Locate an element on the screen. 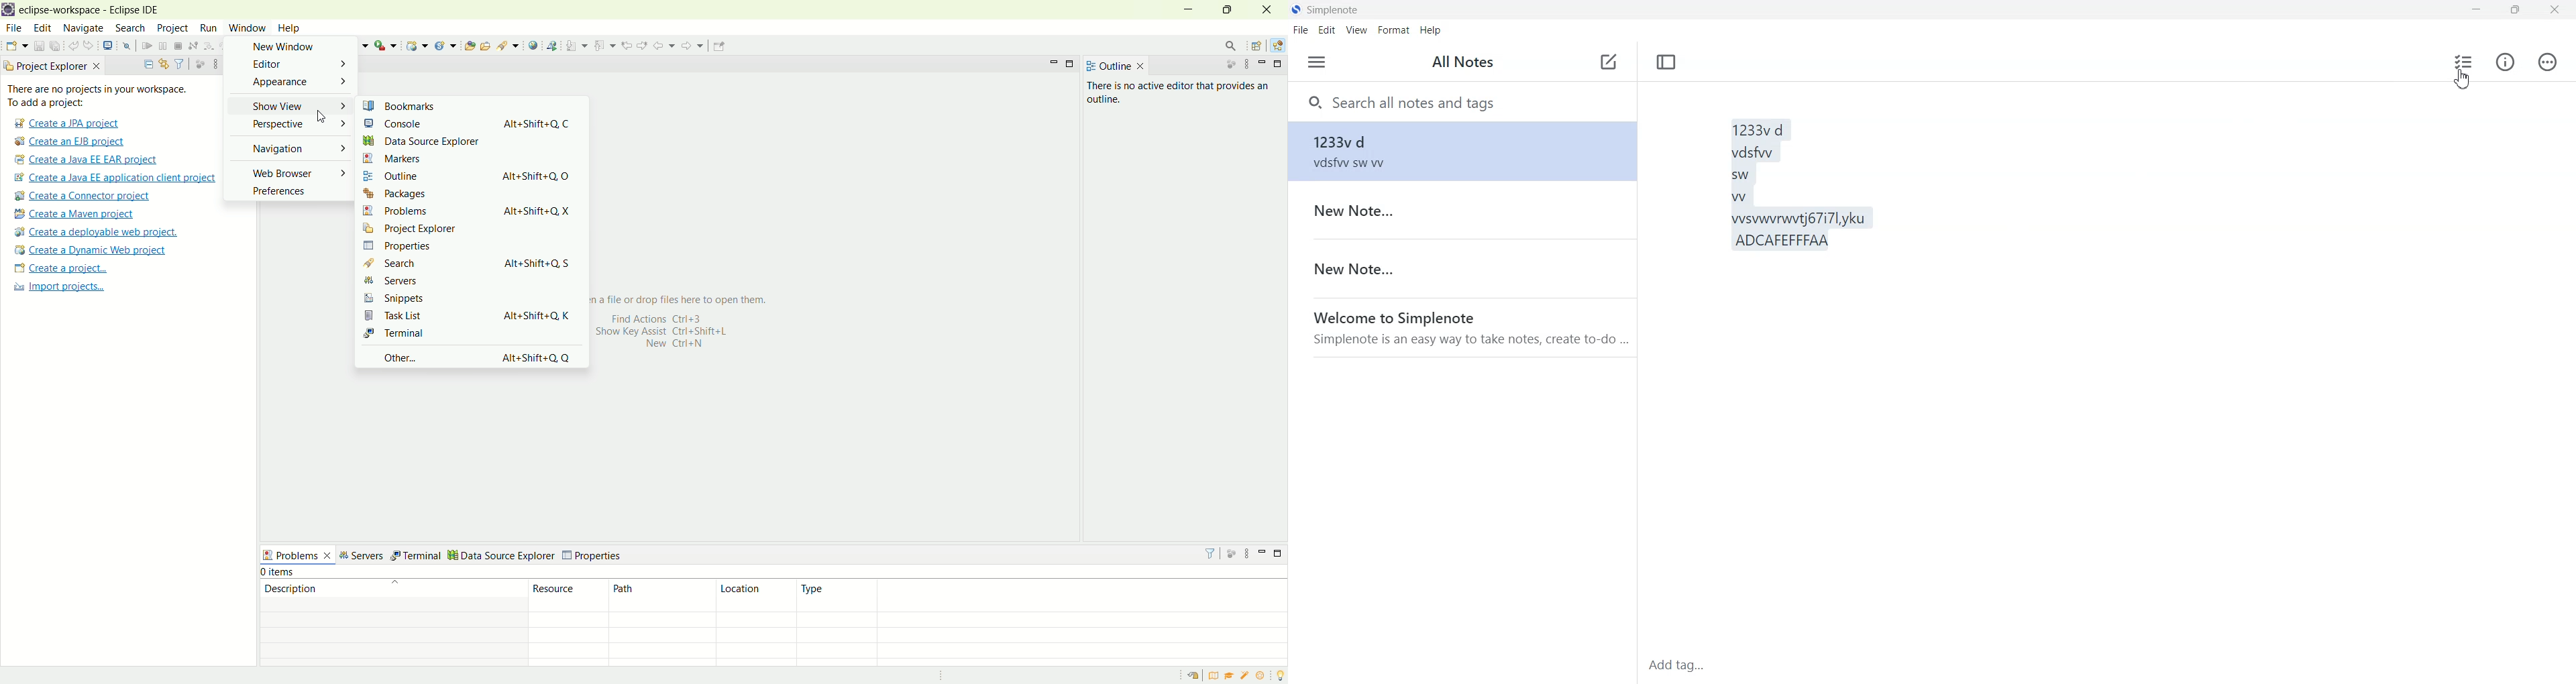 Image resolution: width=2576 pixels, height=700 pixels. search is located at coordinates (1232, 44).